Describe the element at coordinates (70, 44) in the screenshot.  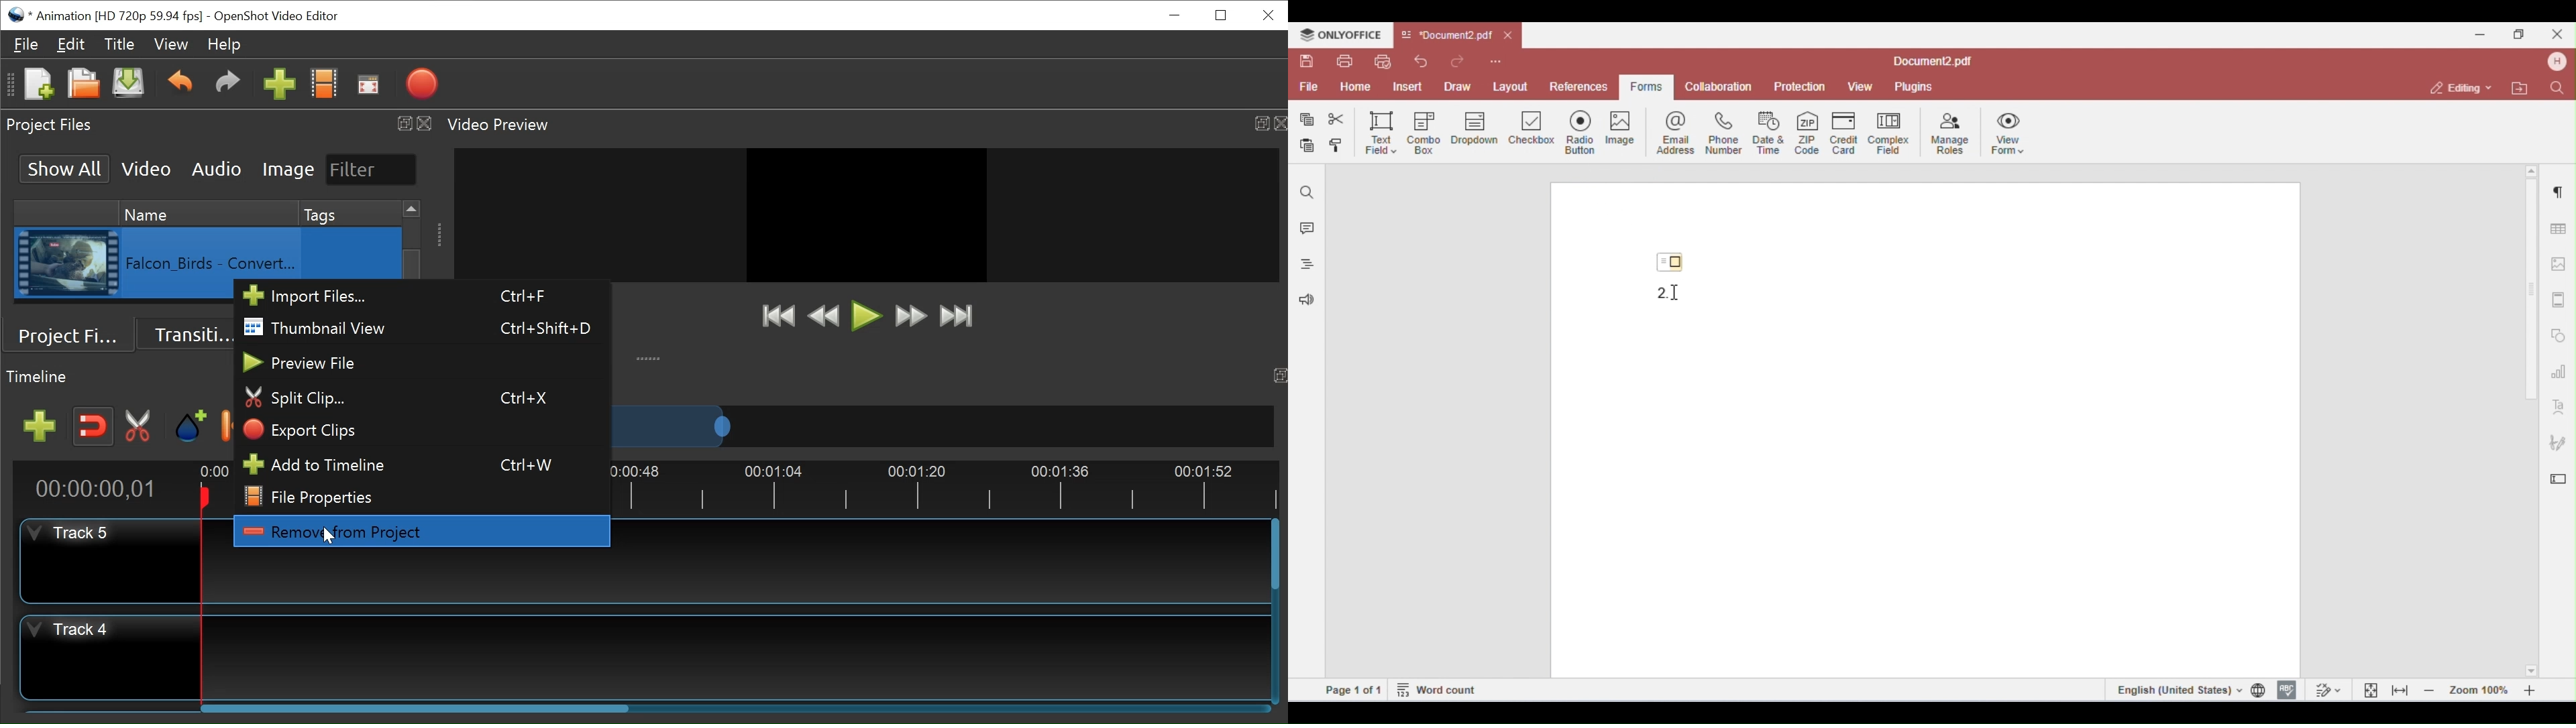
I see `Edit` at that location.